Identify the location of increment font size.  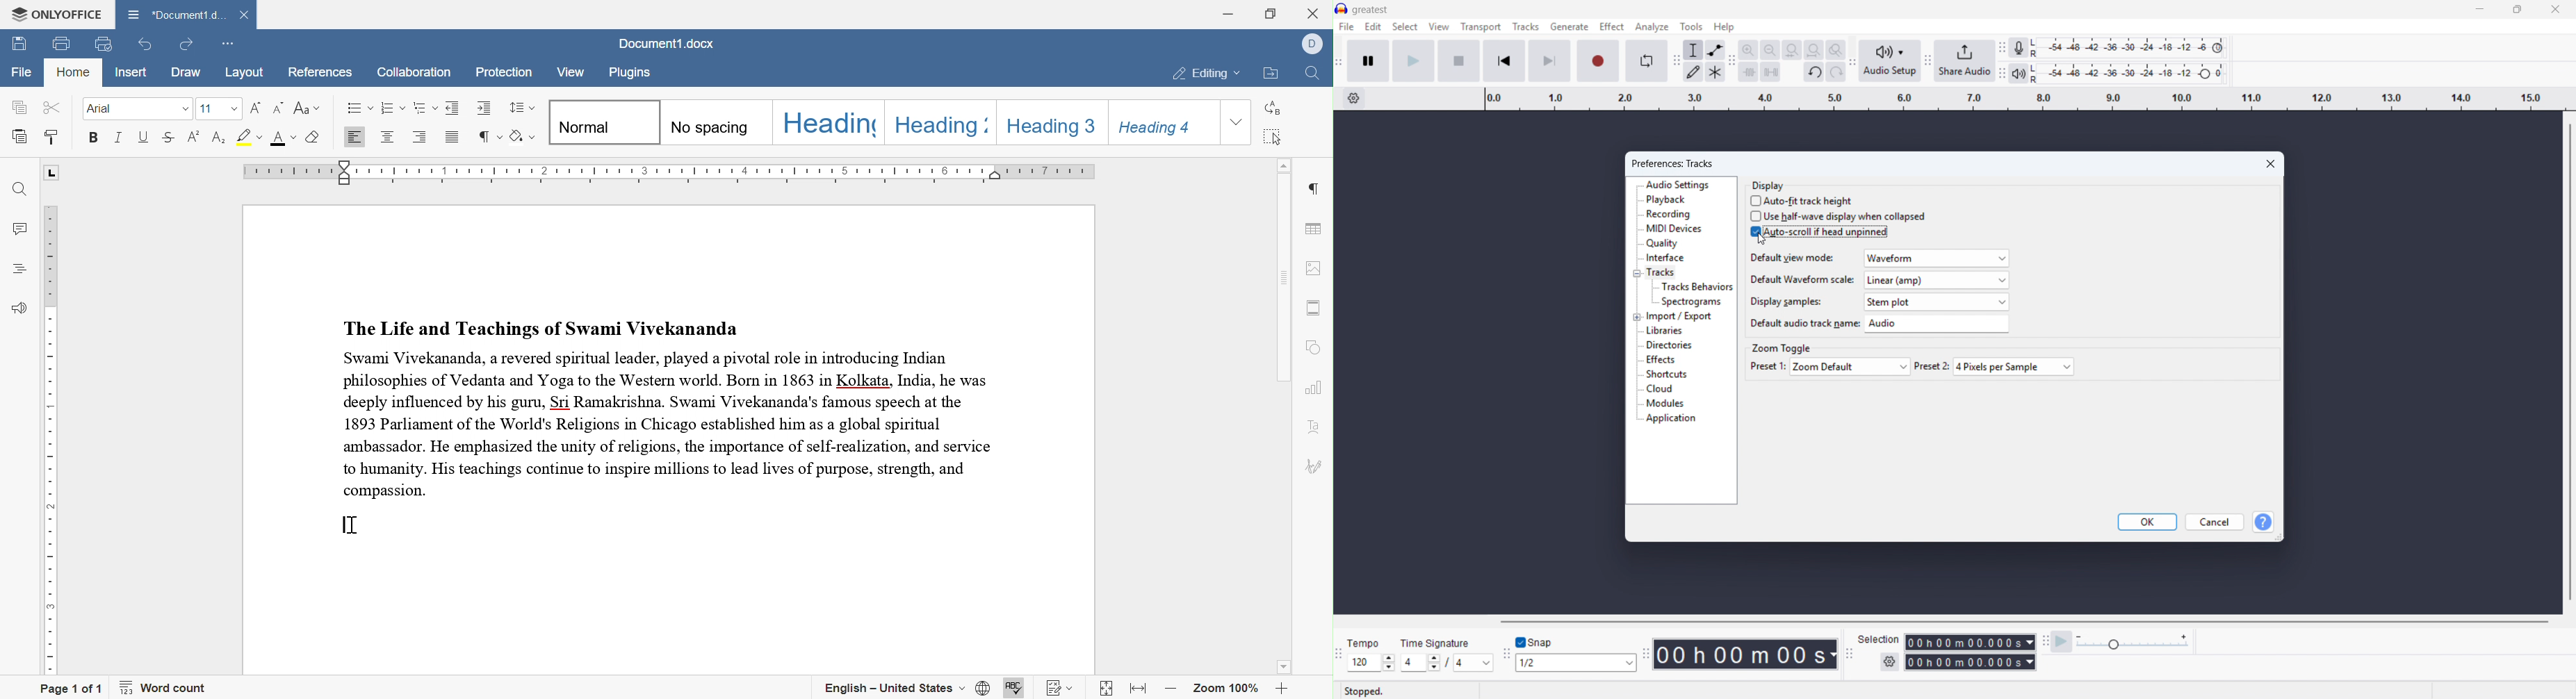
(254, 108).